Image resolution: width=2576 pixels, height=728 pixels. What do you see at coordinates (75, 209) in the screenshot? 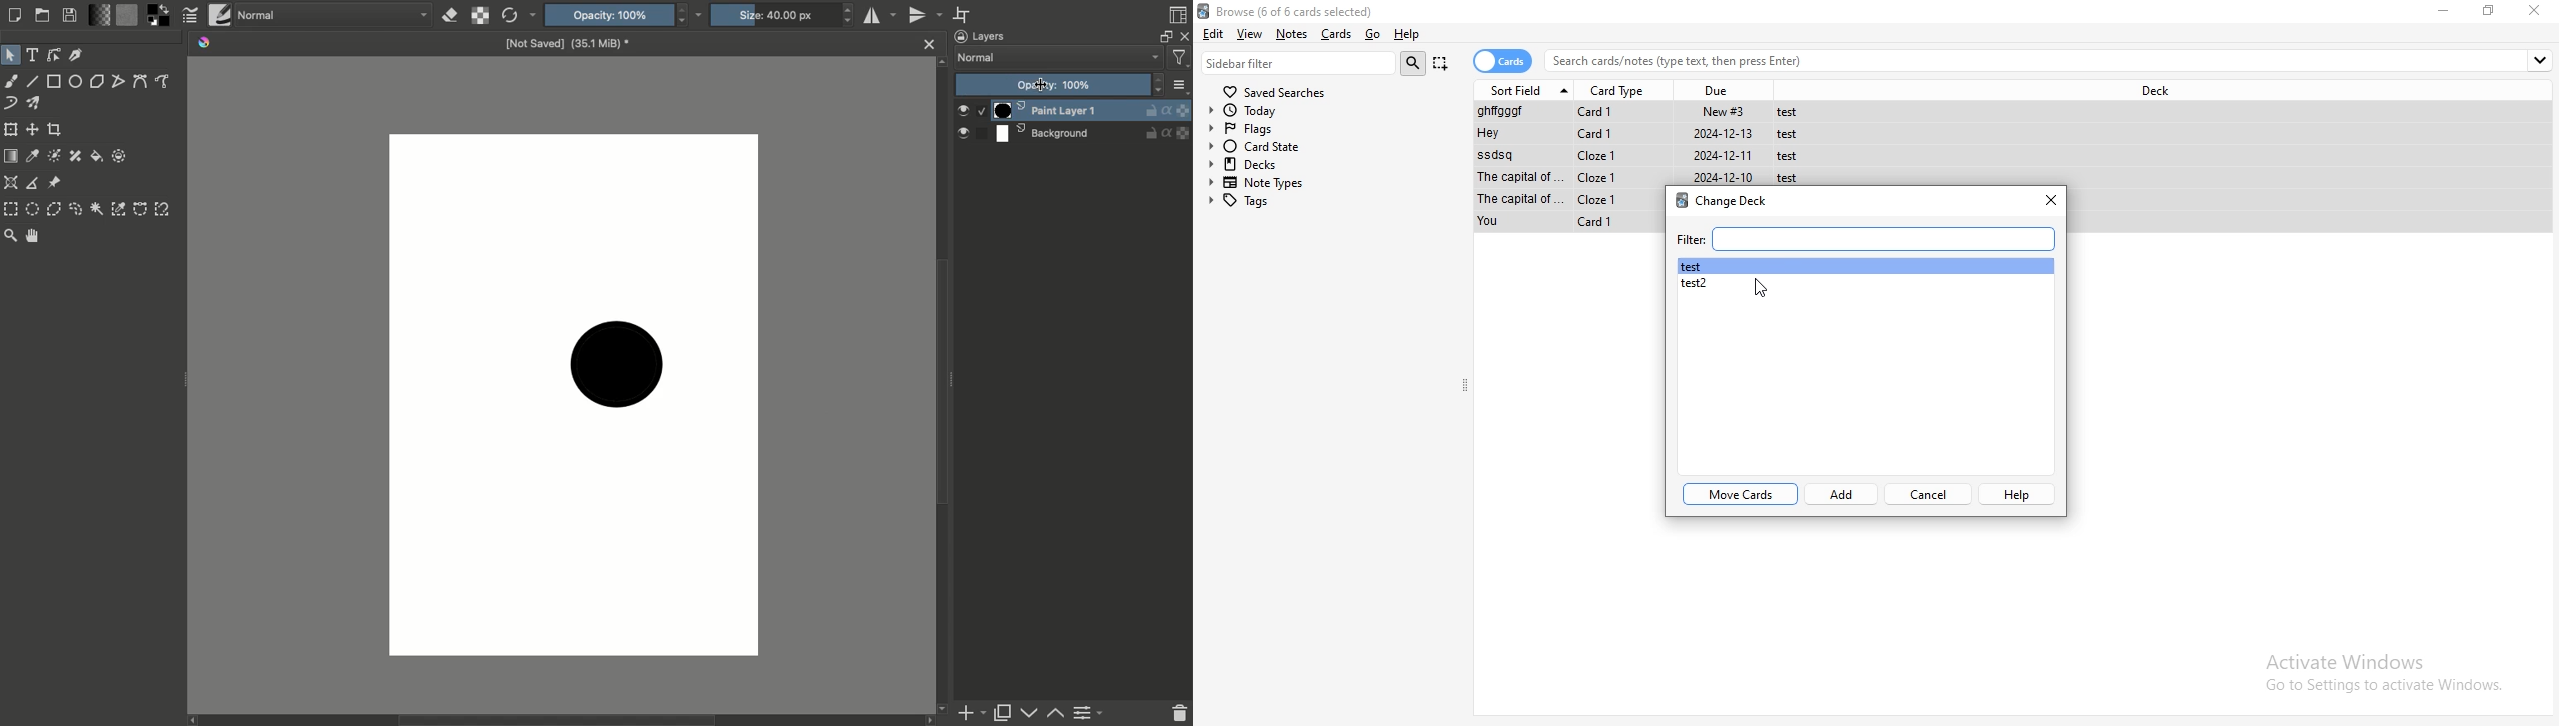
I see `Freehand selection tool` at bounding box center [75, 209].